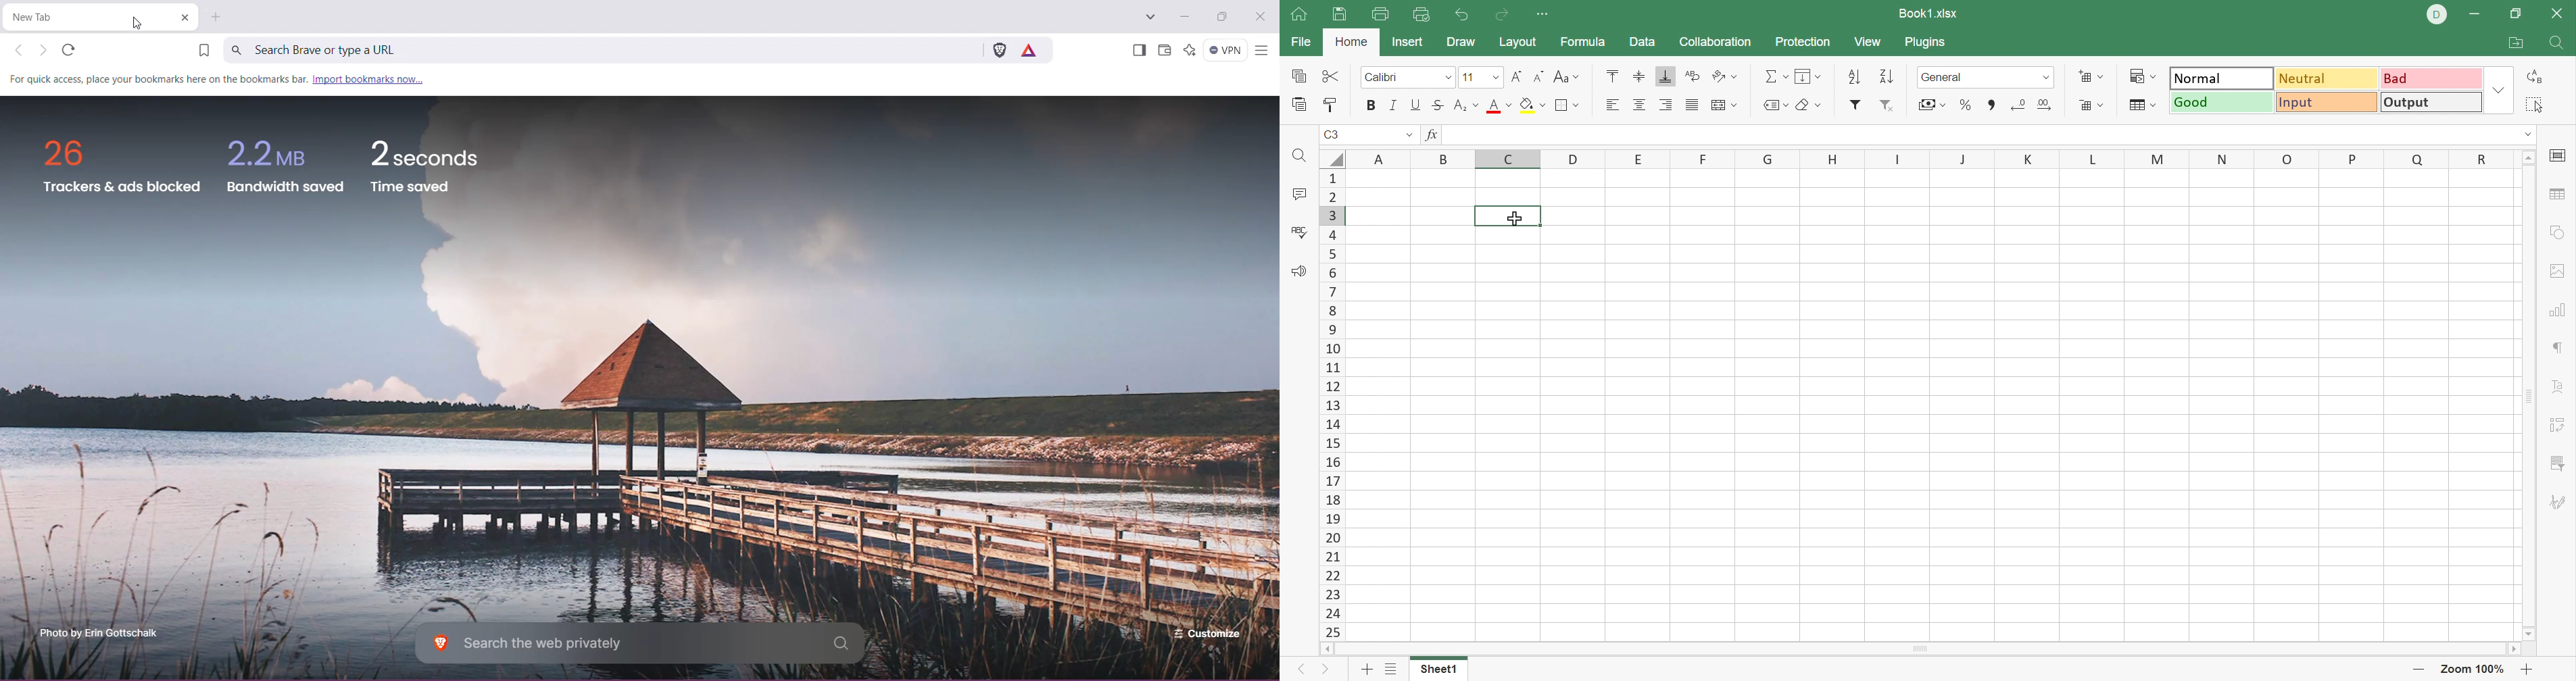 This screenshot has height=700, width=2576. Describe the element at coordinates (2048, 105) in the screenshot. I see `Increase decimal` at that location.